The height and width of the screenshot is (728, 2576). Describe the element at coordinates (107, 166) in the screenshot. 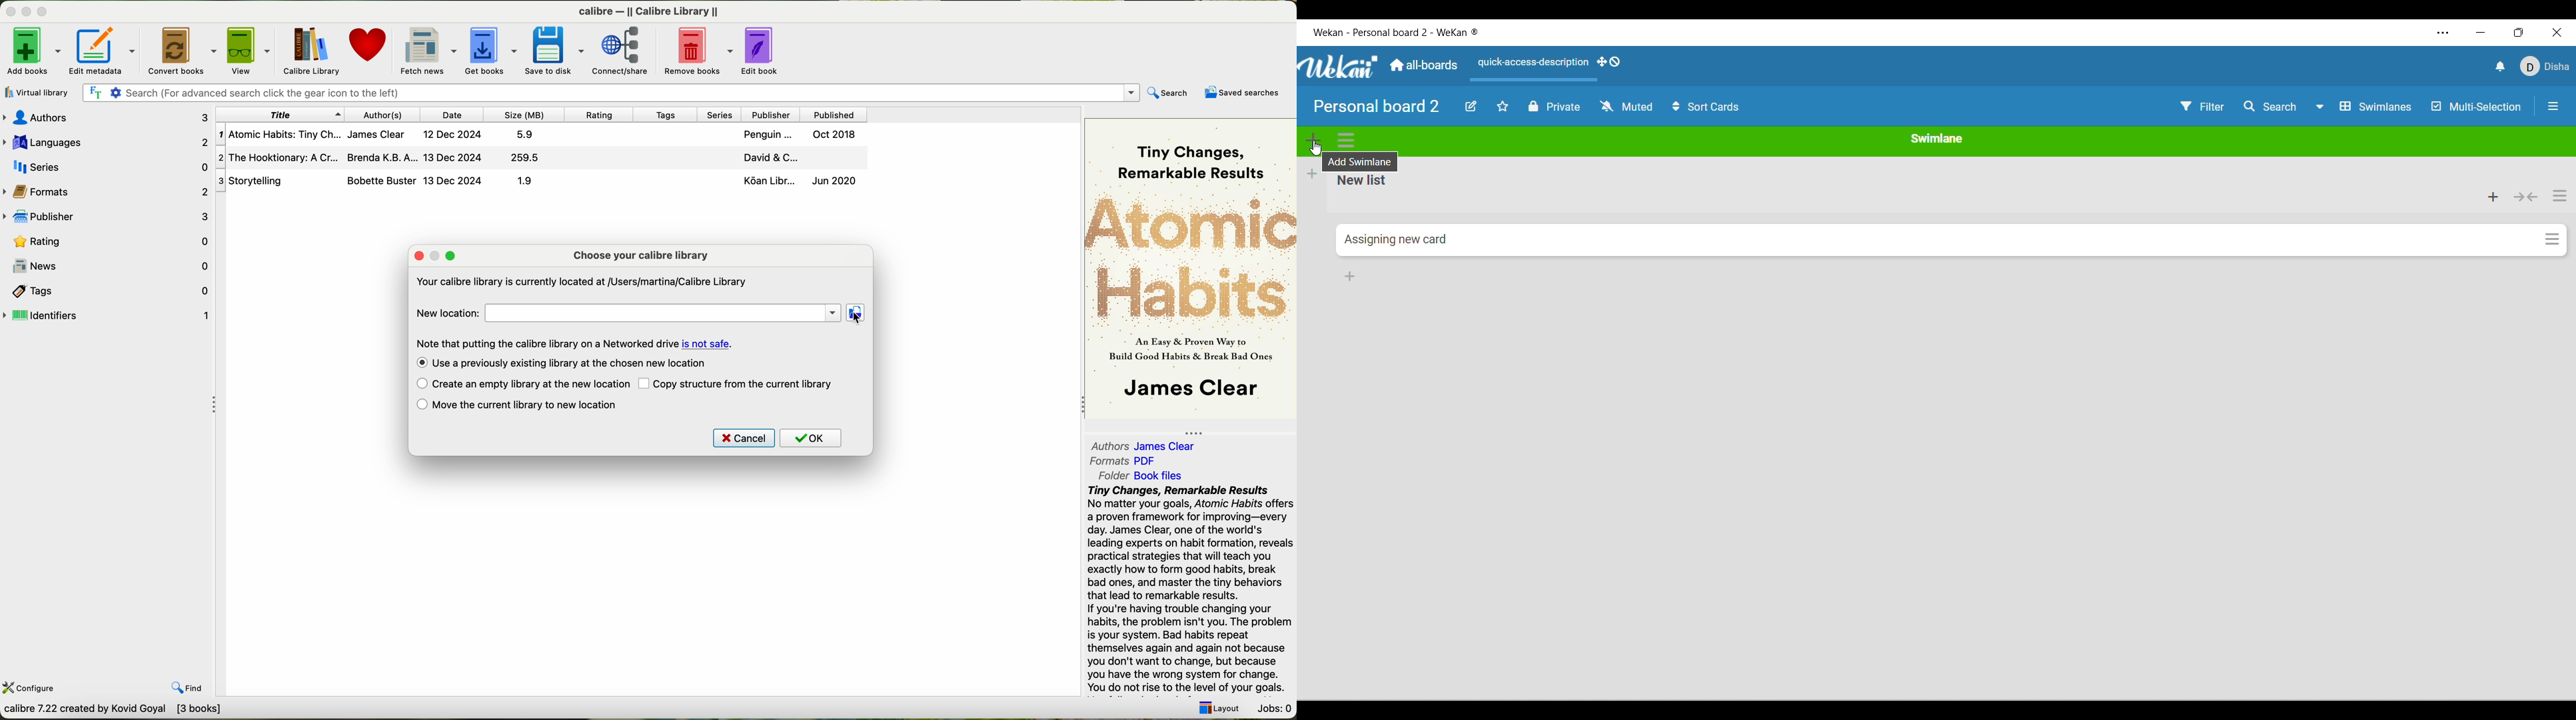

I see `series` at that location.